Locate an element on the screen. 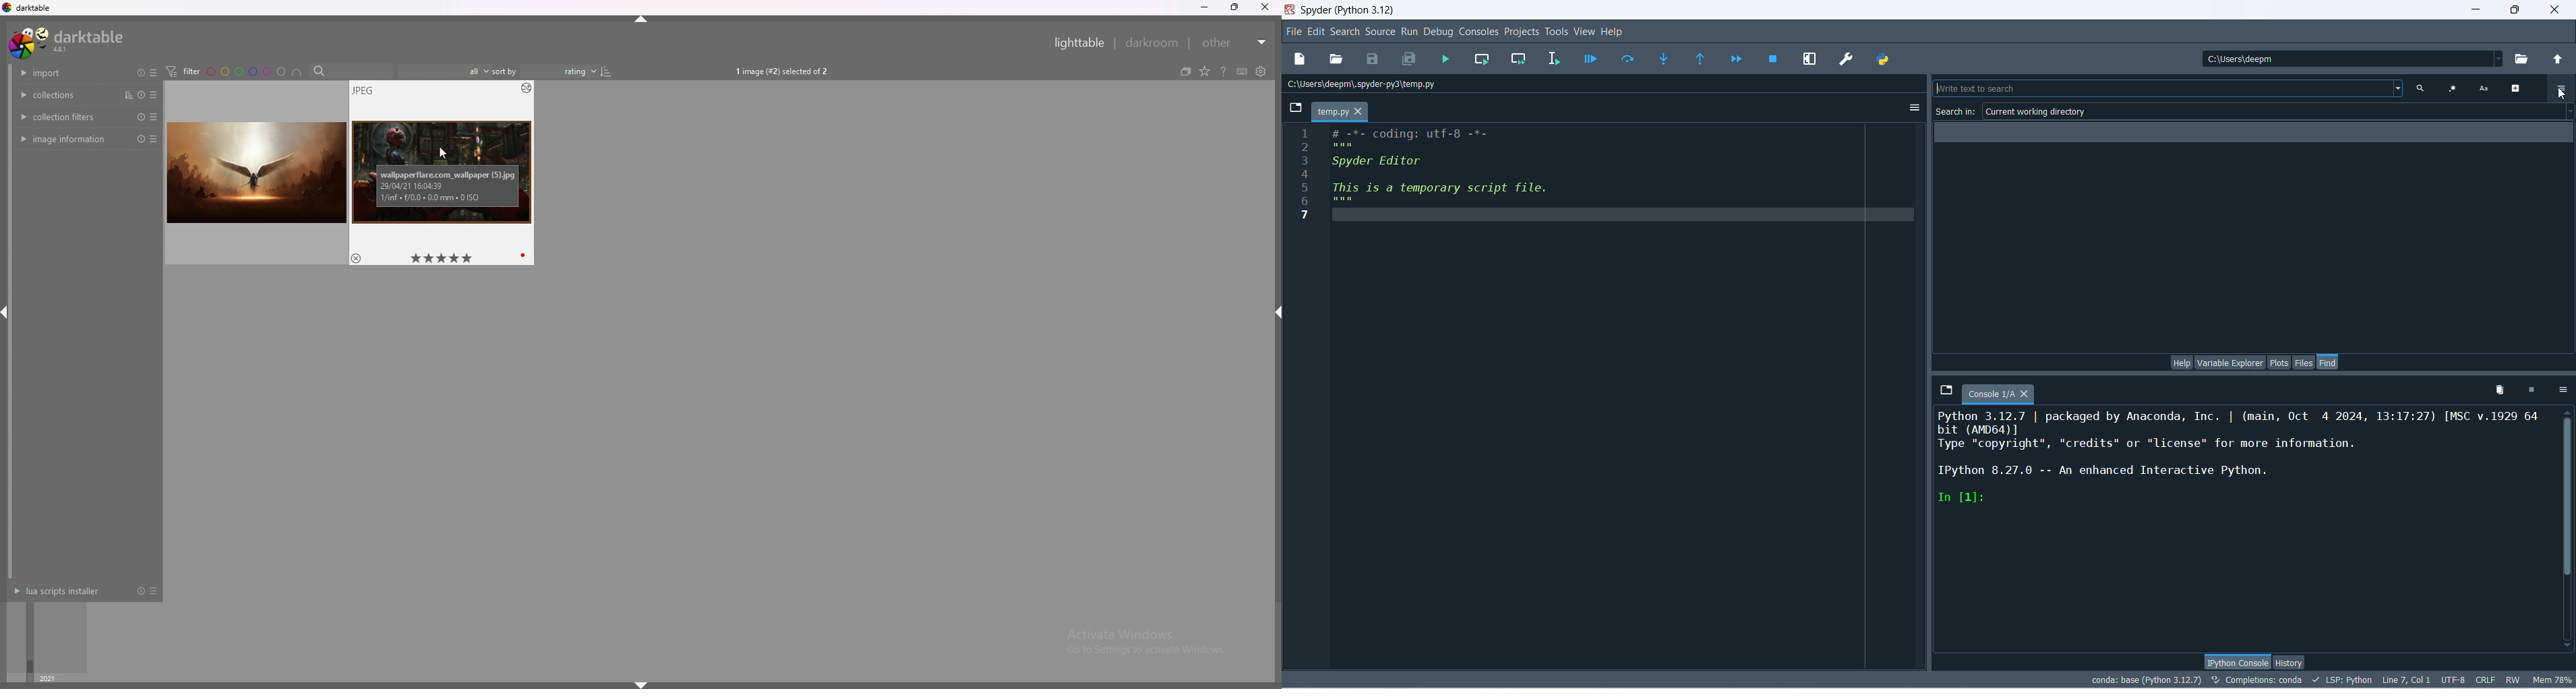  lighttable is located at coordinates (1079, 43).